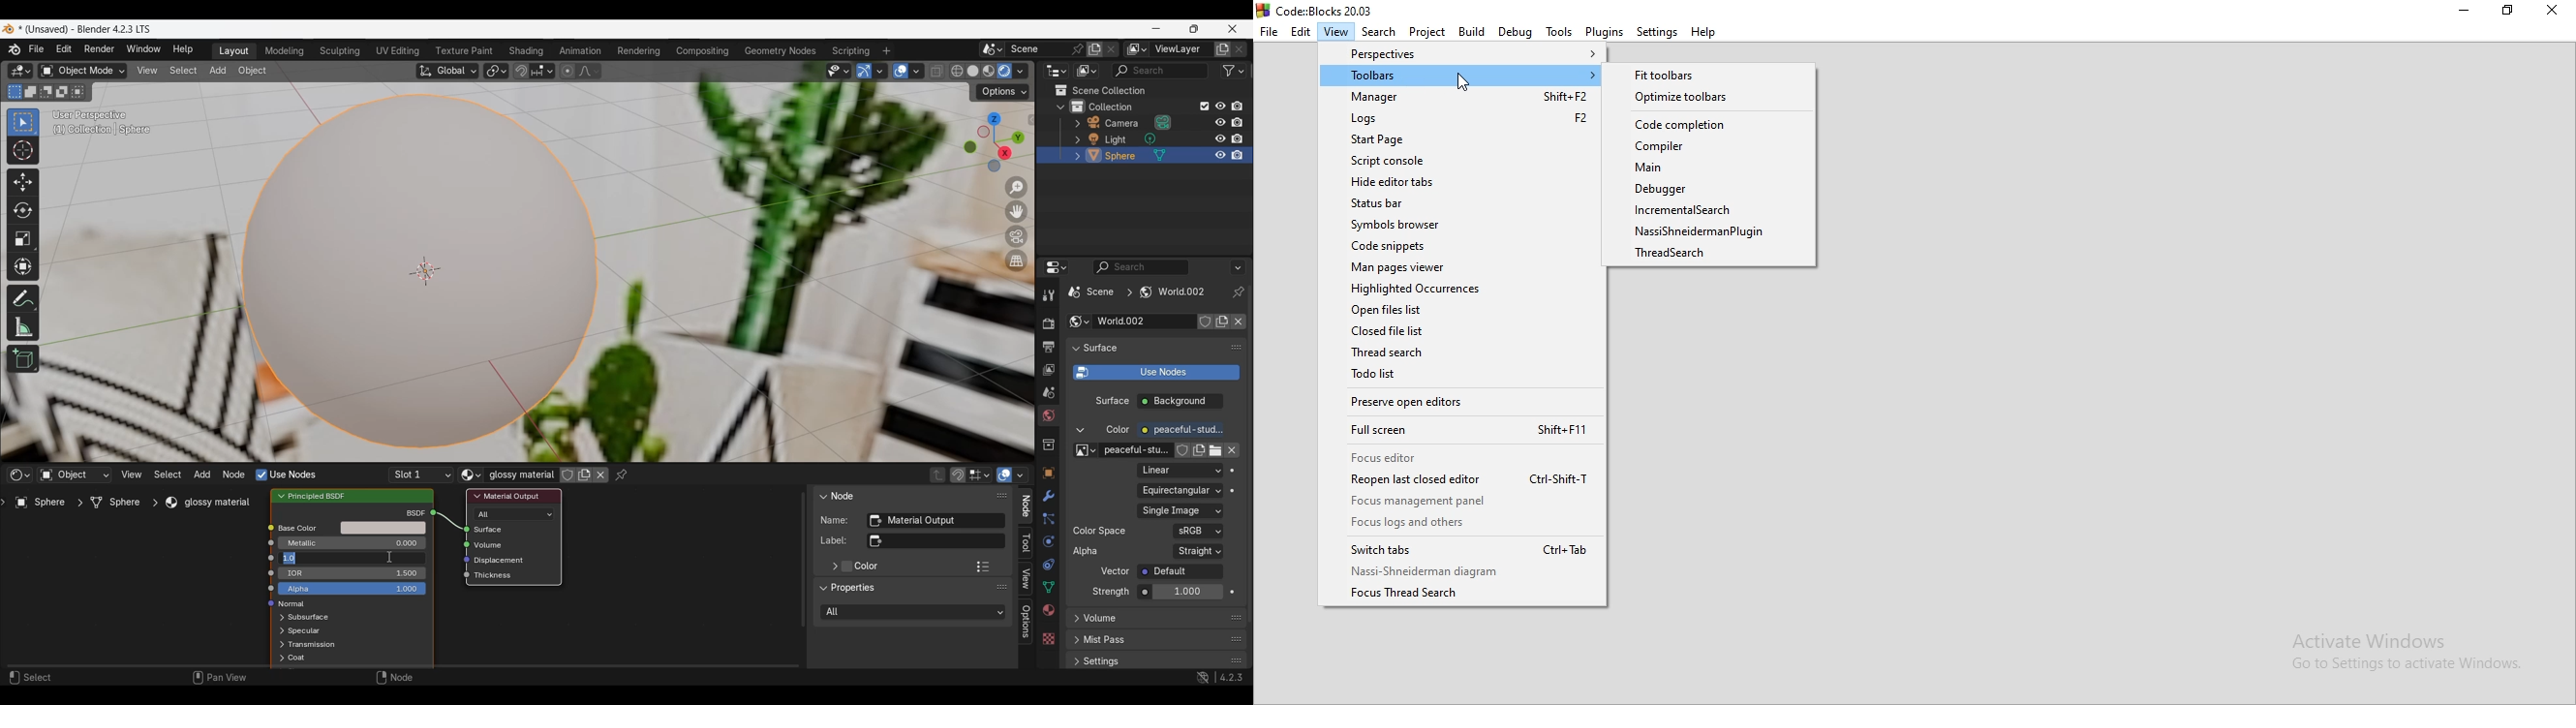  I want to click on Filter, so click(1233, 71).